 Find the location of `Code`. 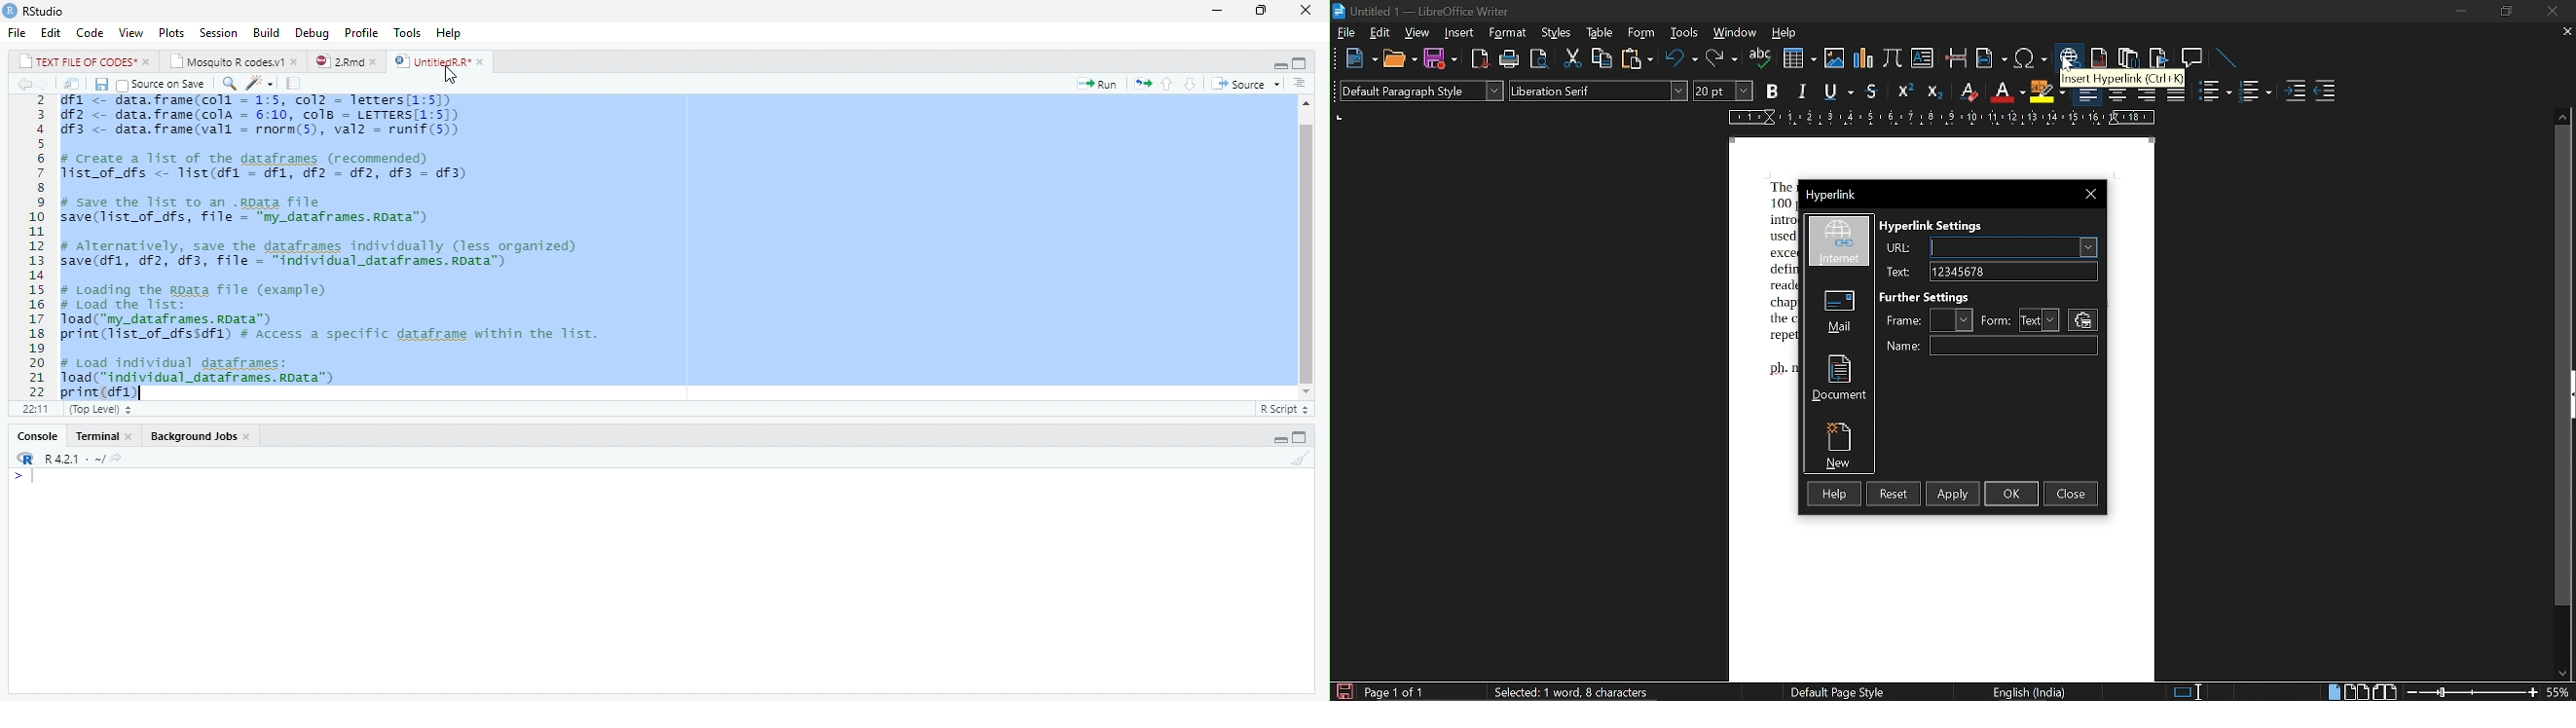

Code is located at coordinates (91, 33).